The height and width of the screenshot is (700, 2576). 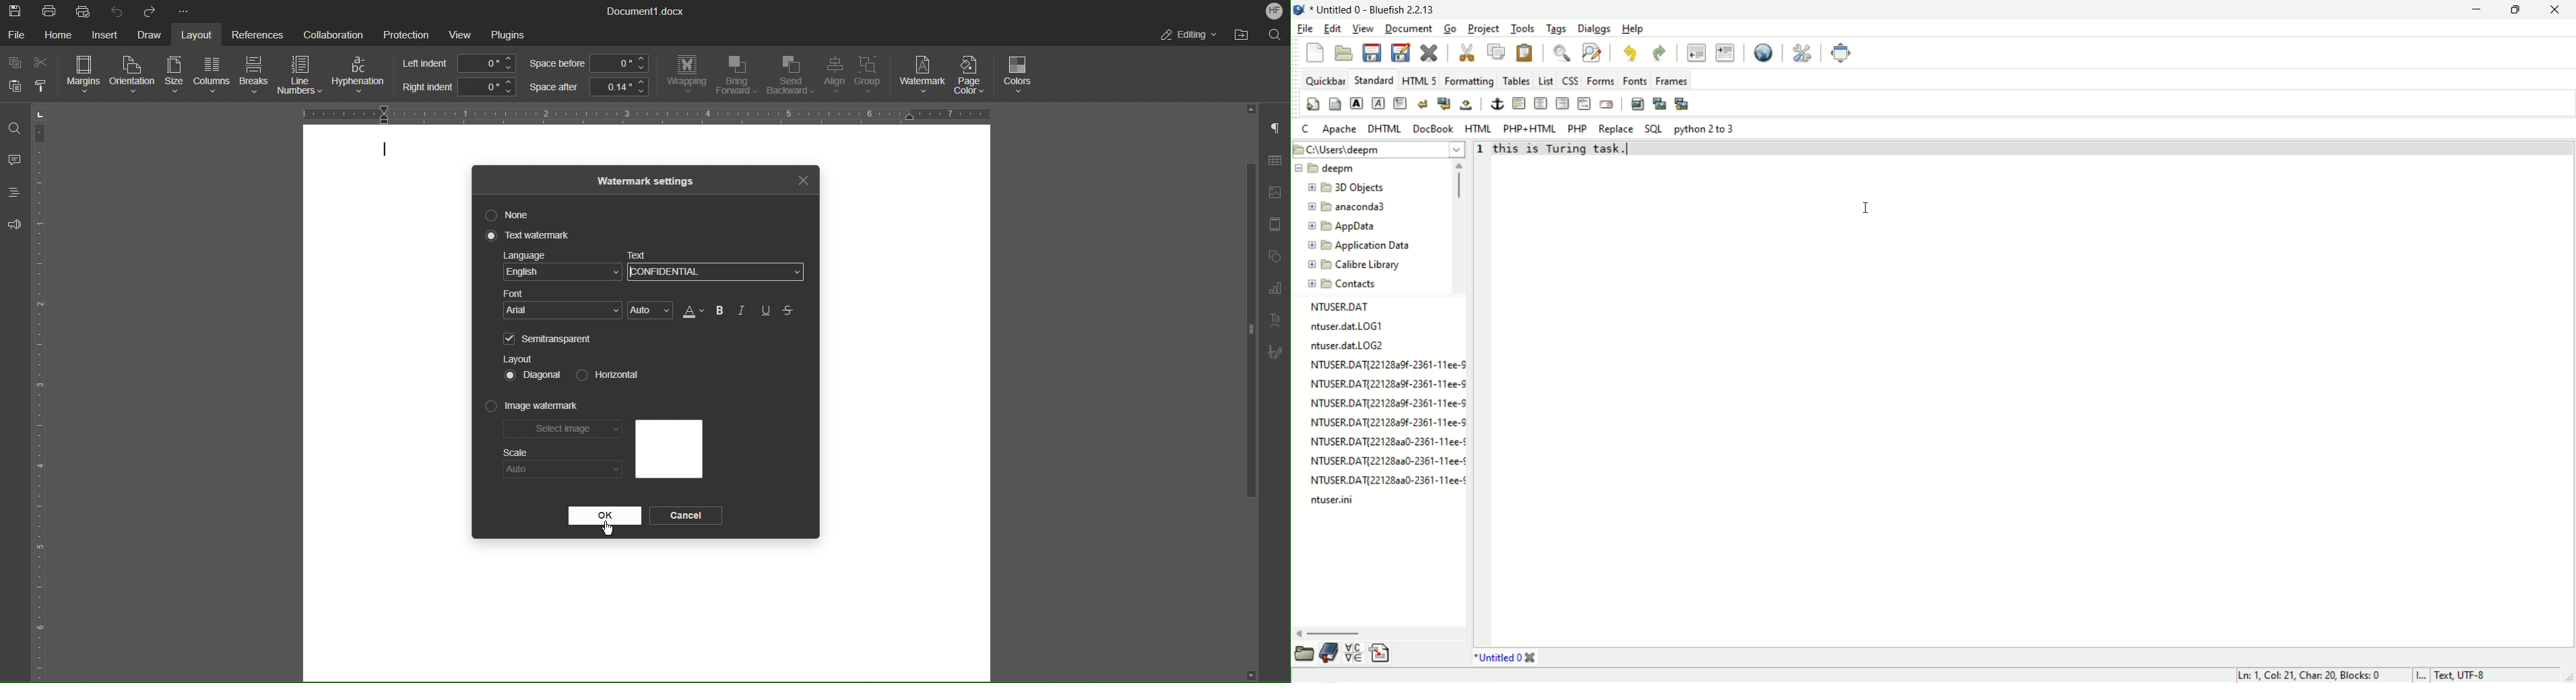 What do you see at coordinates (1480, 128) in the screenshot?
I see `HTML` at bounding box center [1480, 128].